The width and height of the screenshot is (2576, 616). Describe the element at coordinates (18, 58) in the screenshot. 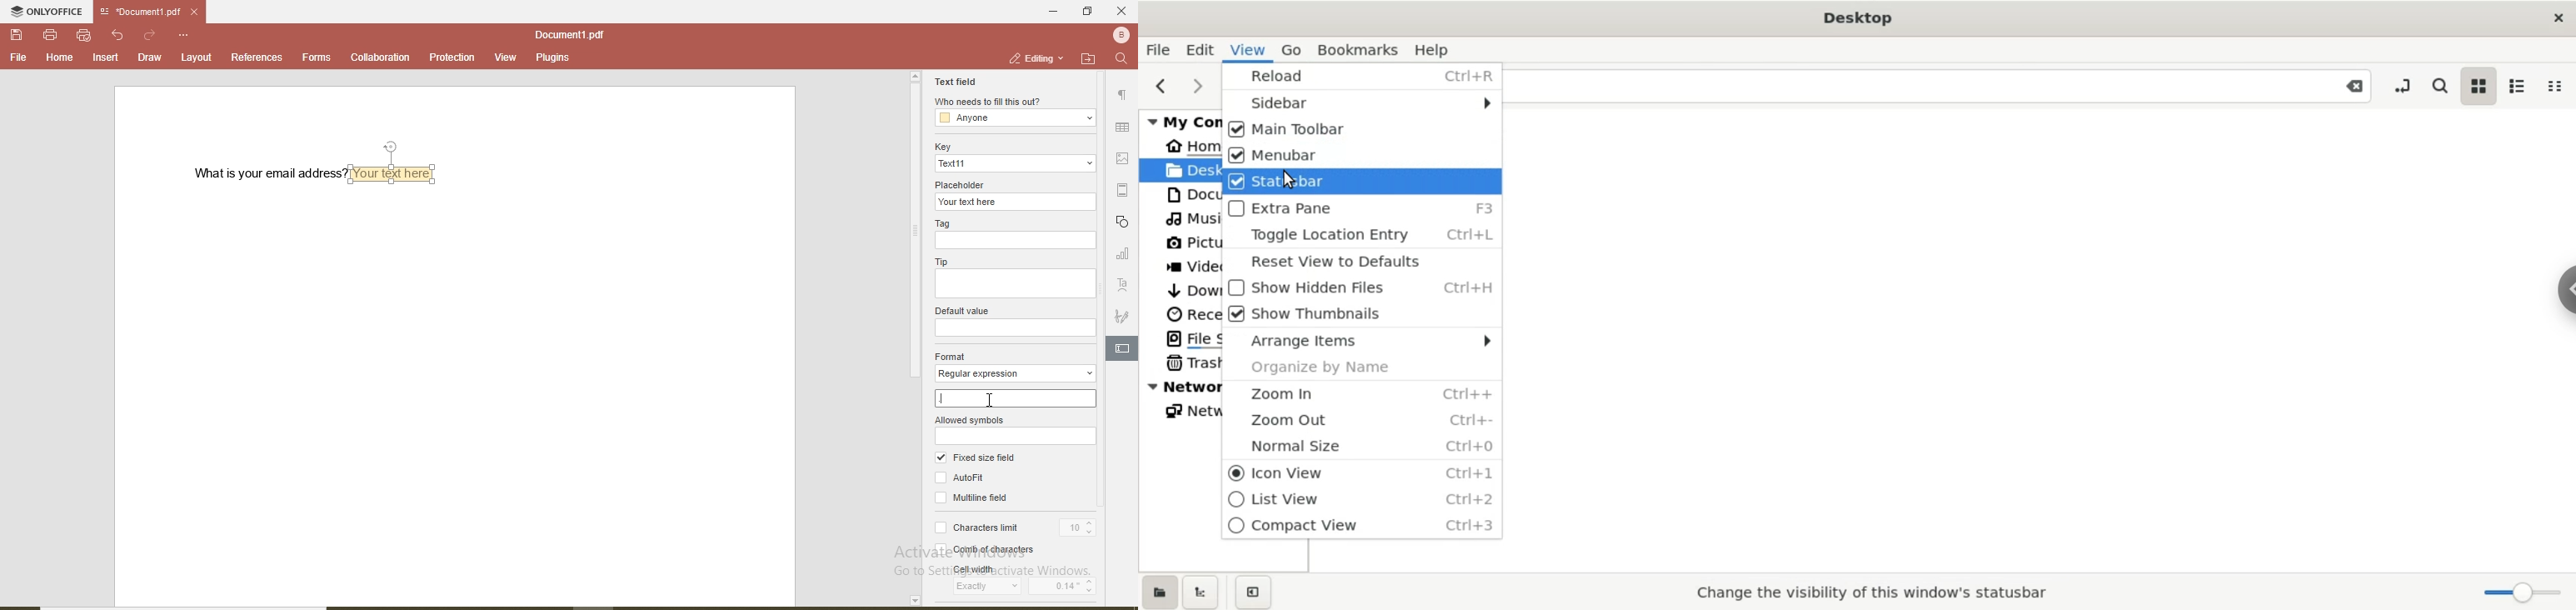

I see `file` at that location.